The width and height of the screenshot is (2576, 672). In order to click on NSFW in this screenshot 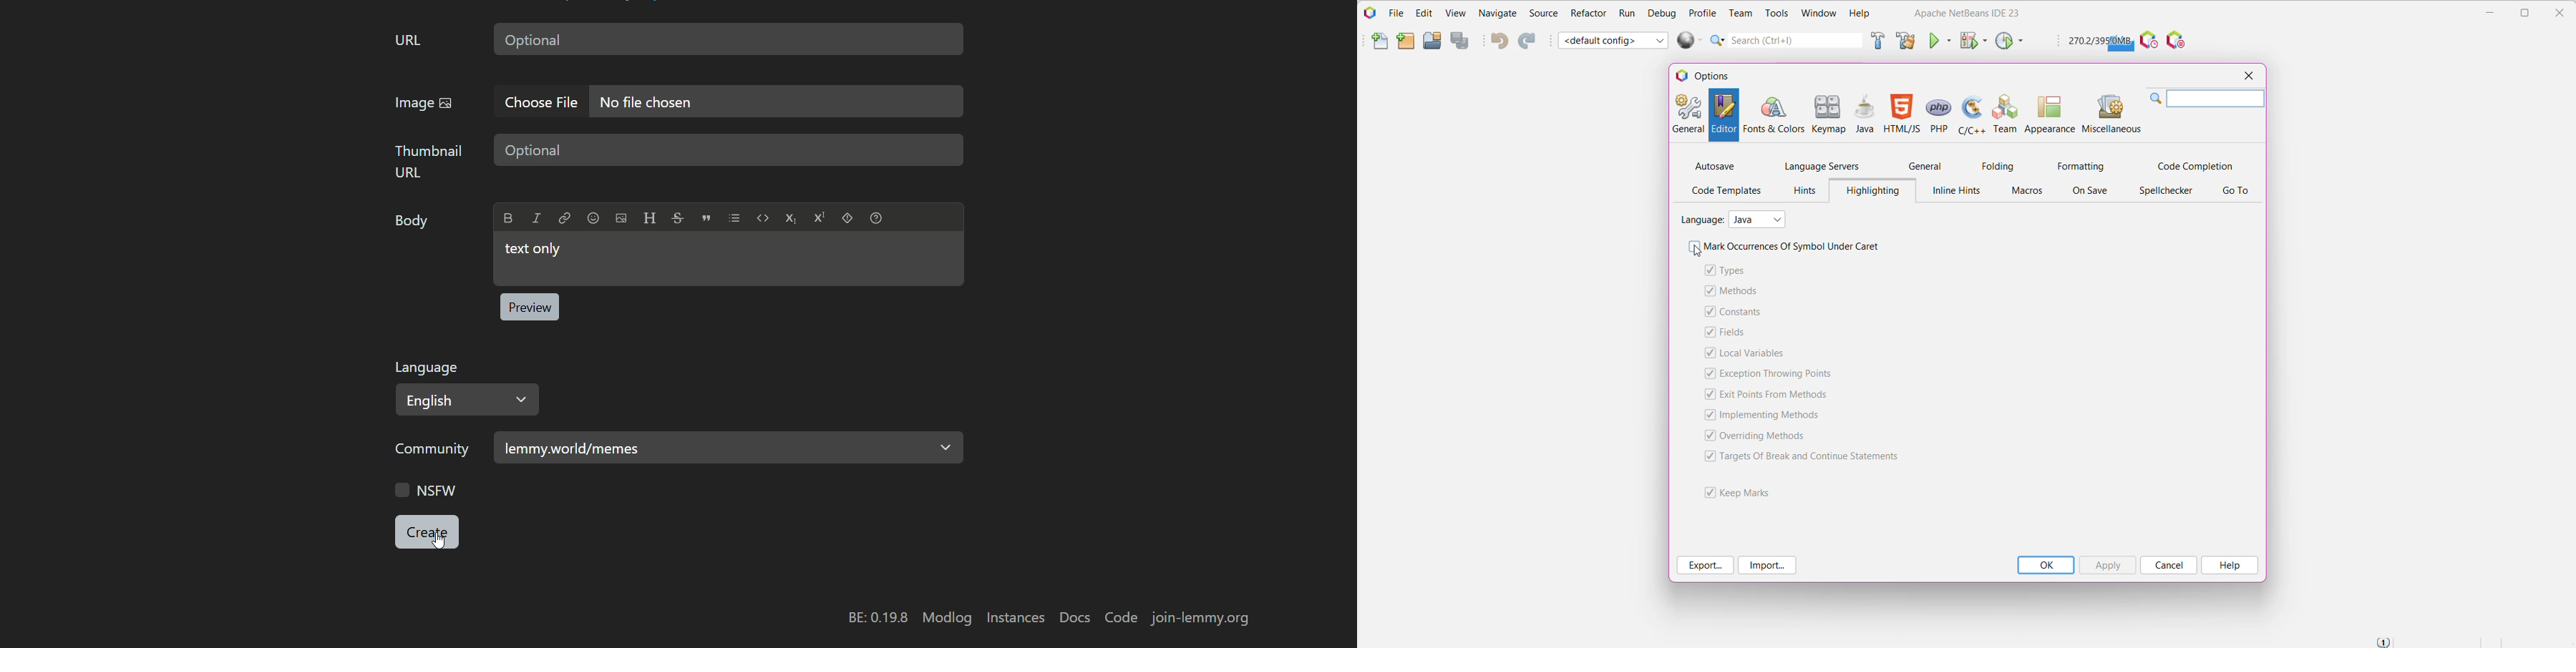, I will do `click(426, 489)`.